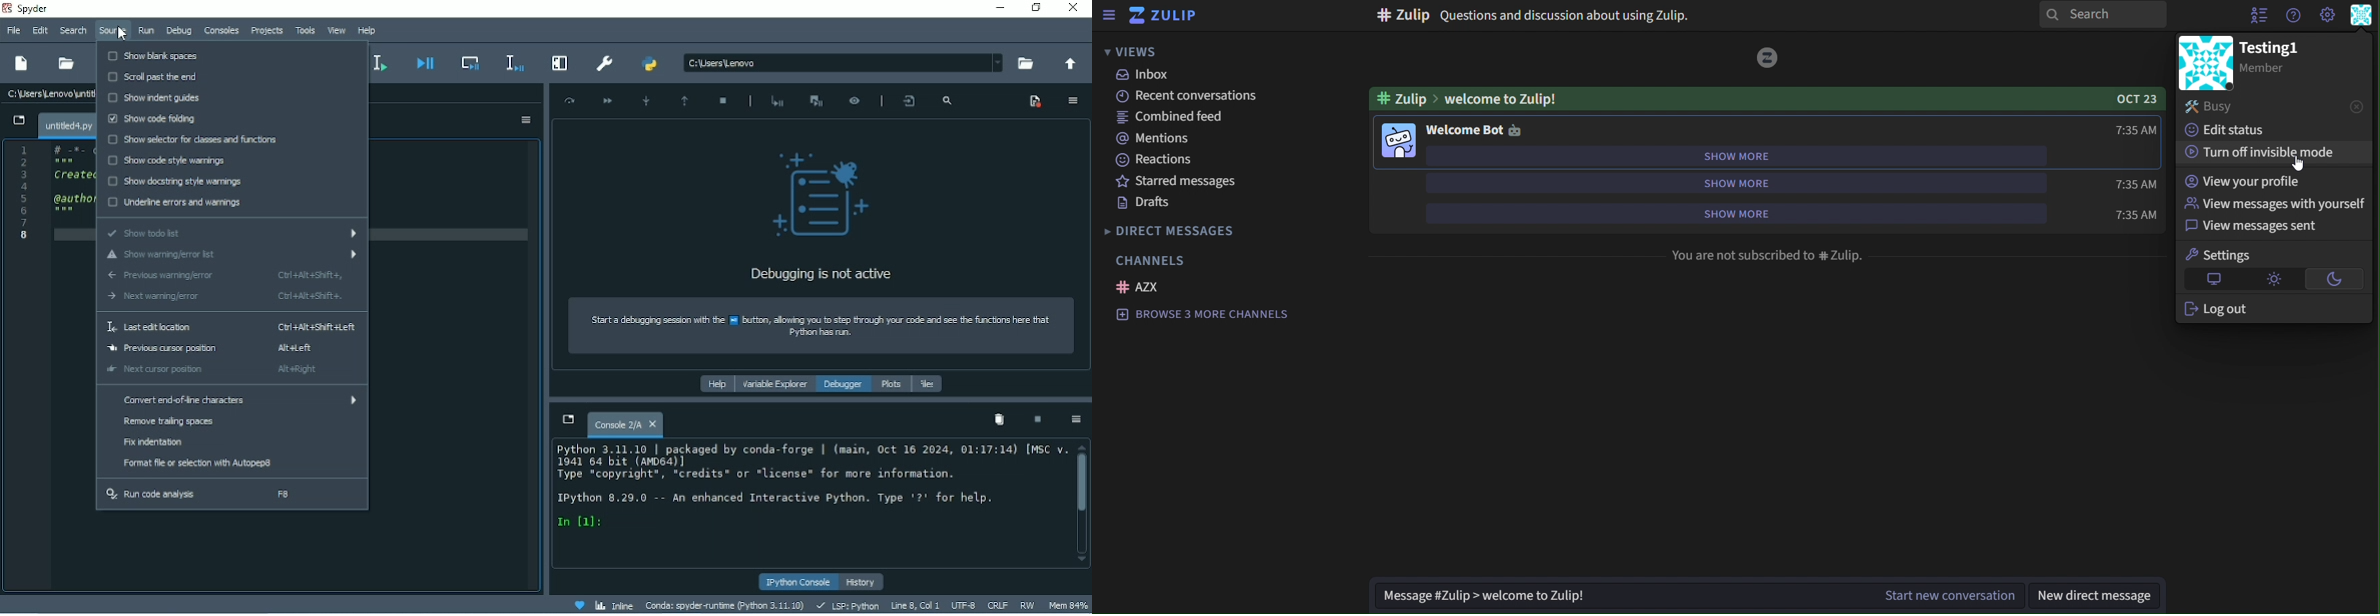 The height and width of the screenshot is (616, 2380). What do you see at coordinates (241, 401) in the screenshot?
I see `Convert end of line characters` at bounding box center [241, 401].